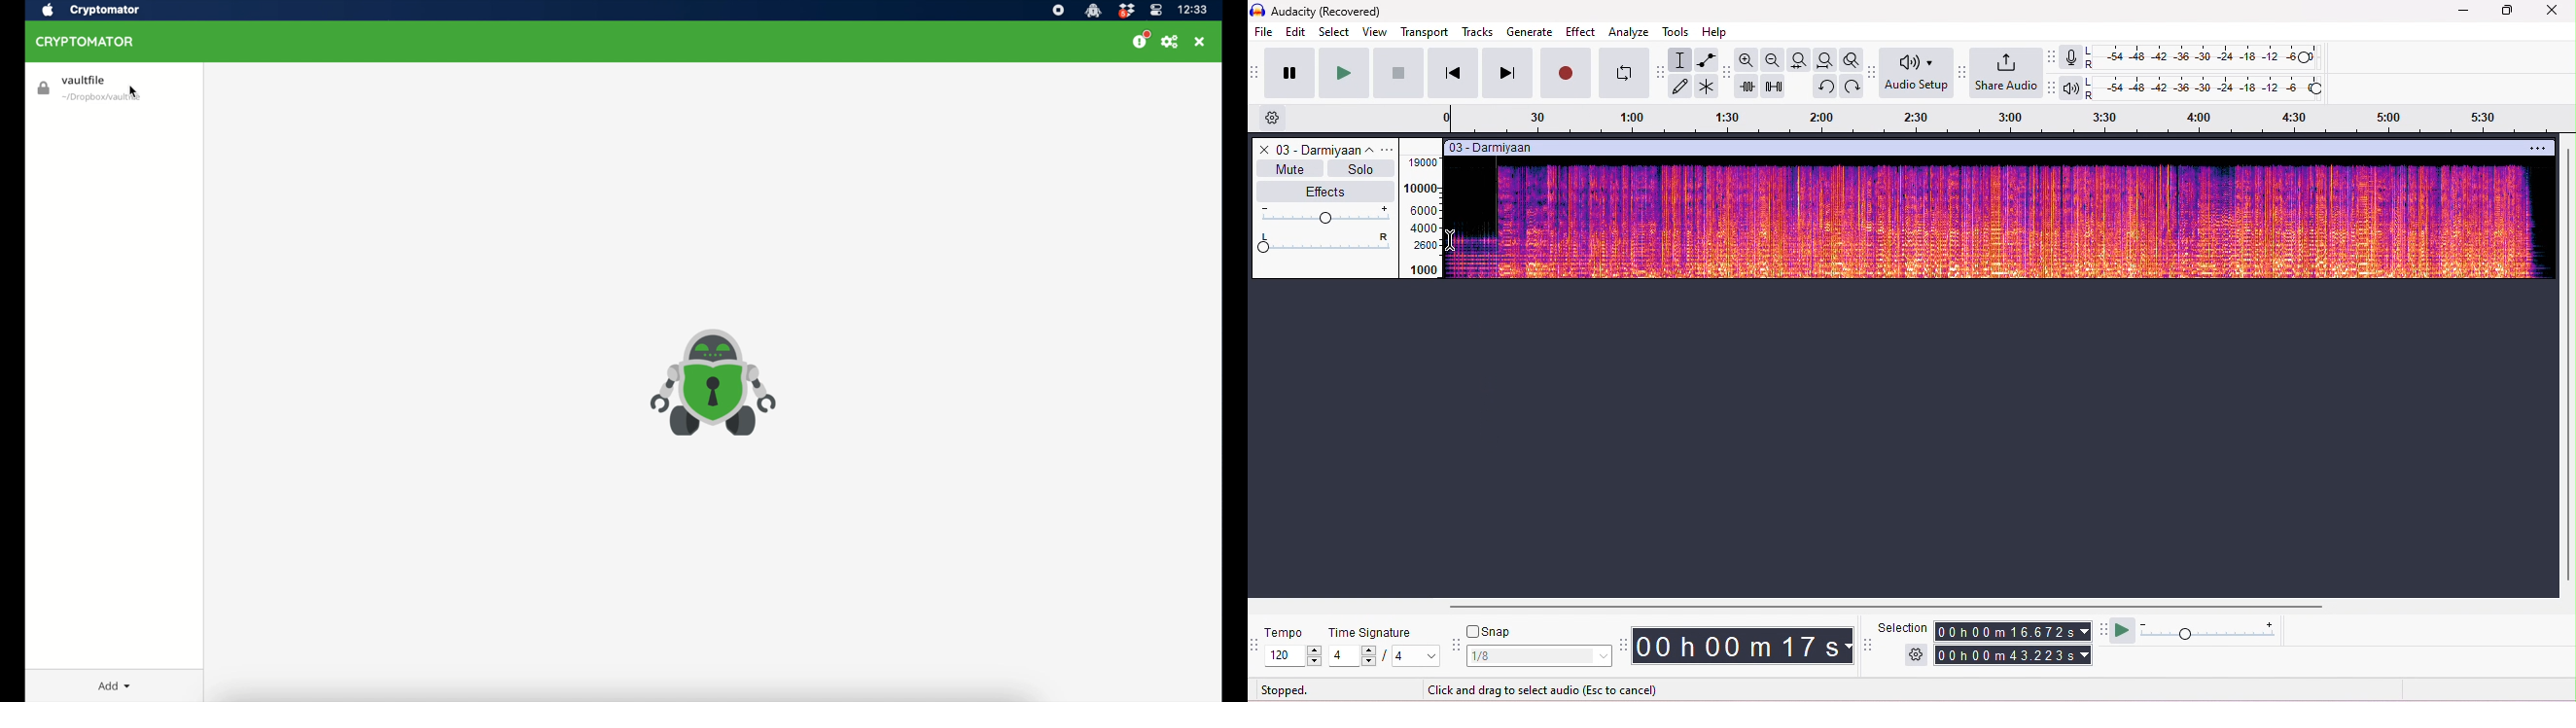 The width and height of the screenshot is (2576, 728). Describe the element at coordinates (1290, 167) in the screenshot. I see `mute` at that location.